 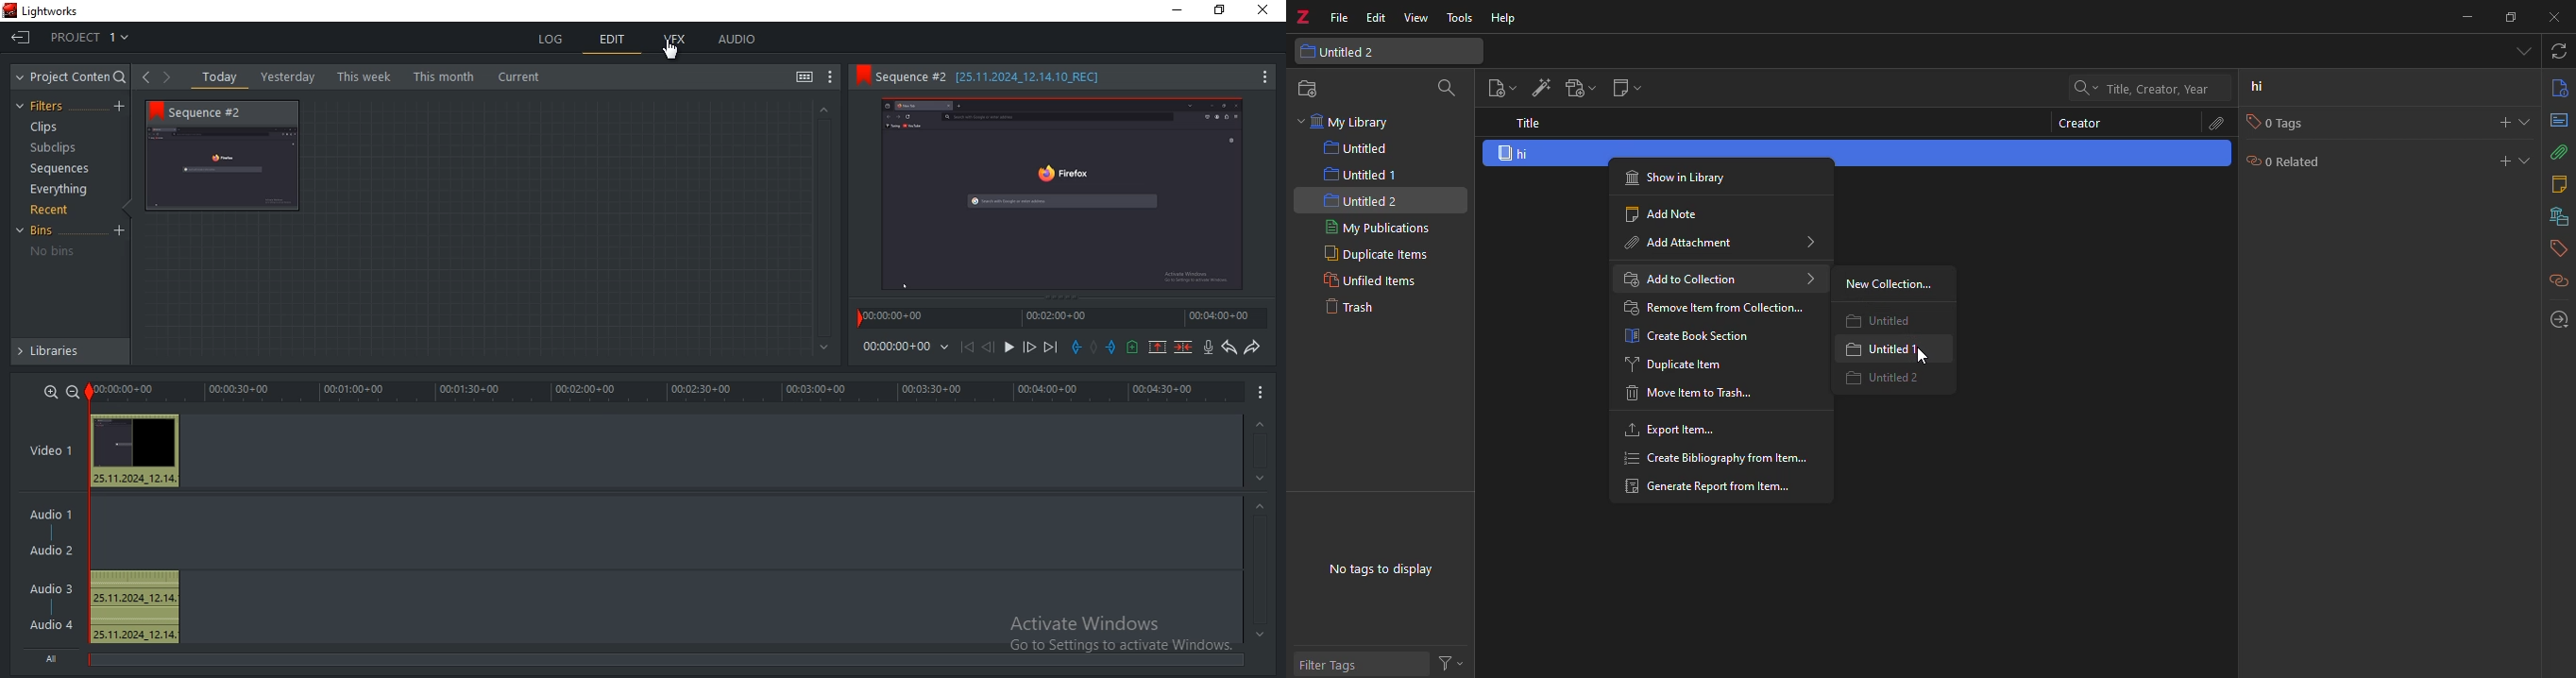 I want to click on title, so click(x=1527, y=123).